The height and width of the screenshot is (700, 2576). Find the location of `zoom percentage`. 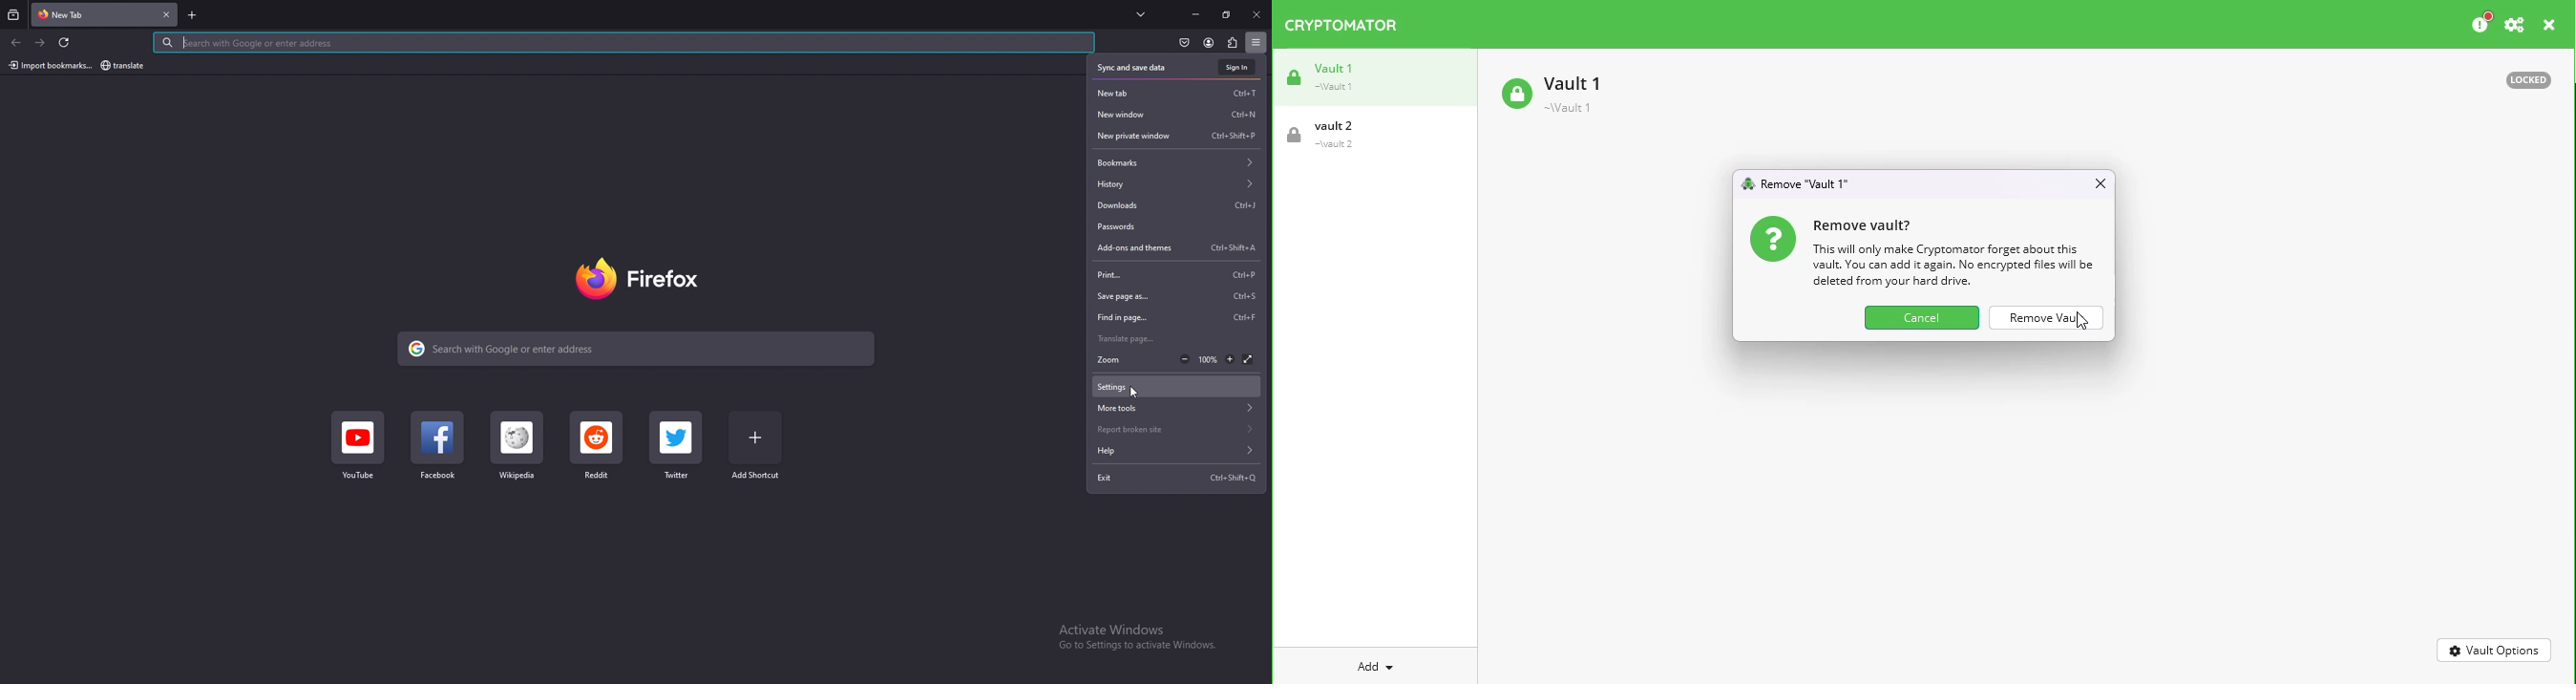

zoom percentage is located at coordinates (1209, 360).